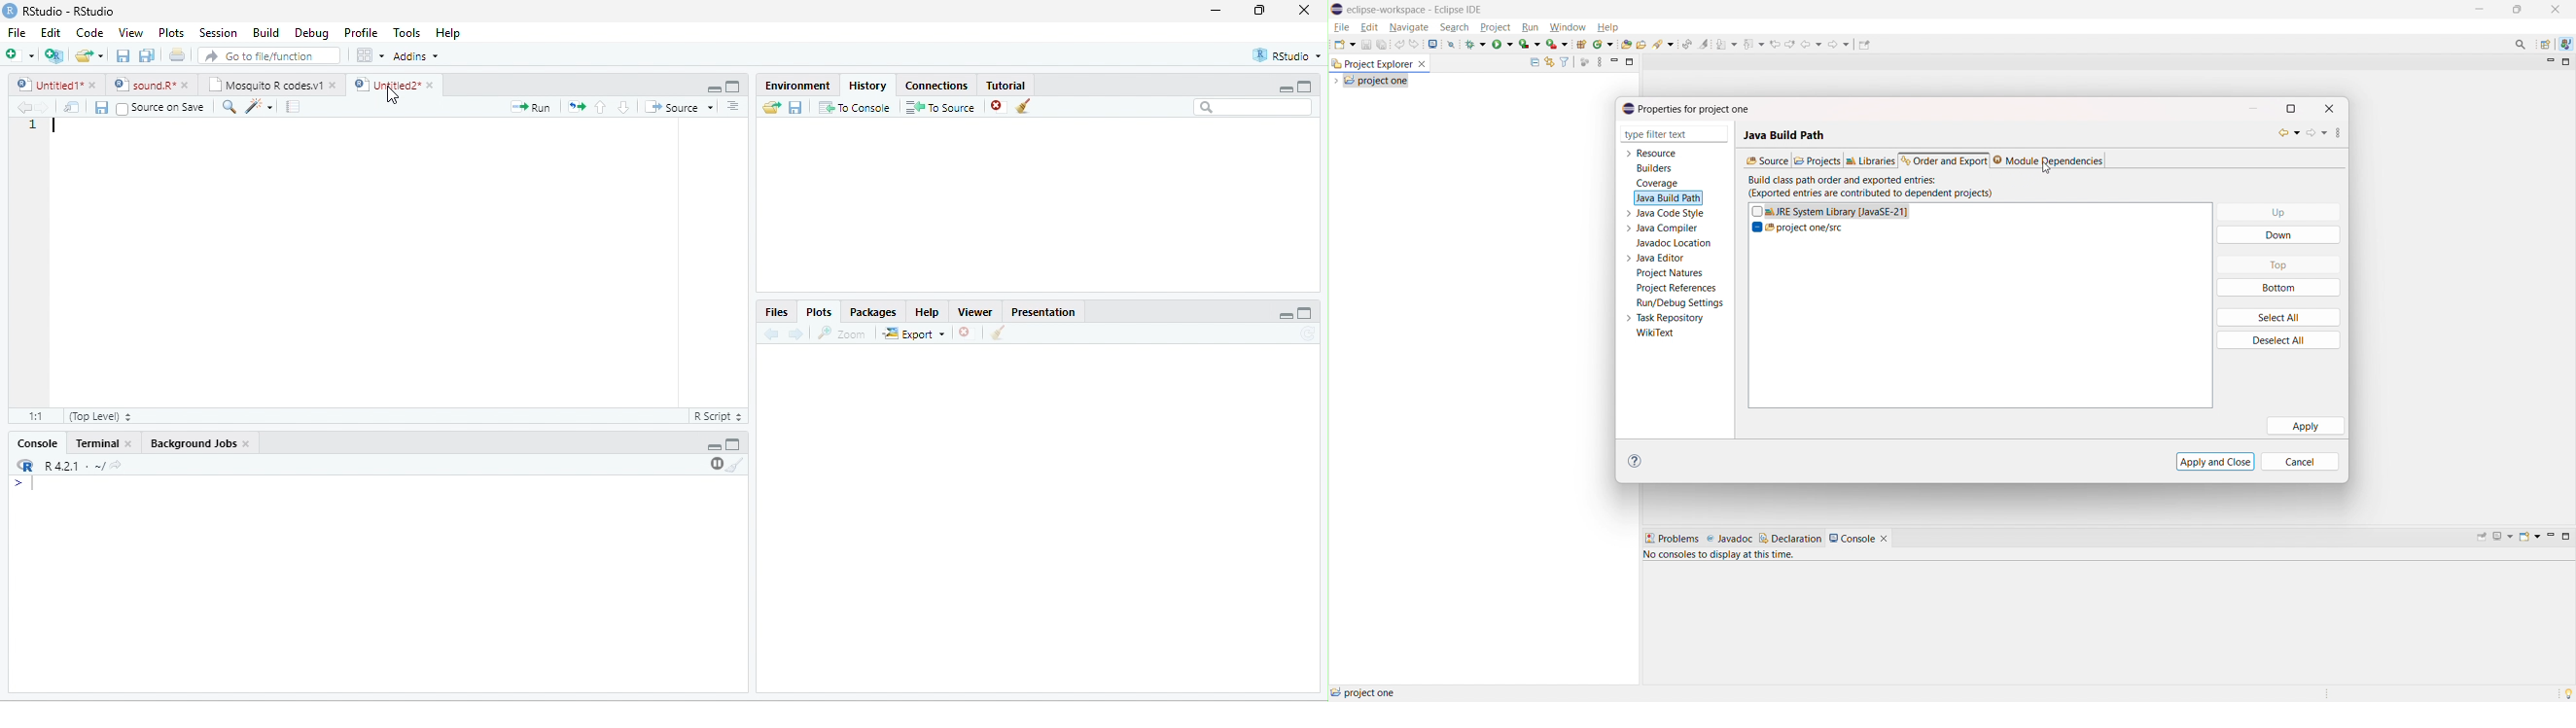 The width and height of the screenshot is (2576, 728). I want to click on clear, so click(736, 465).